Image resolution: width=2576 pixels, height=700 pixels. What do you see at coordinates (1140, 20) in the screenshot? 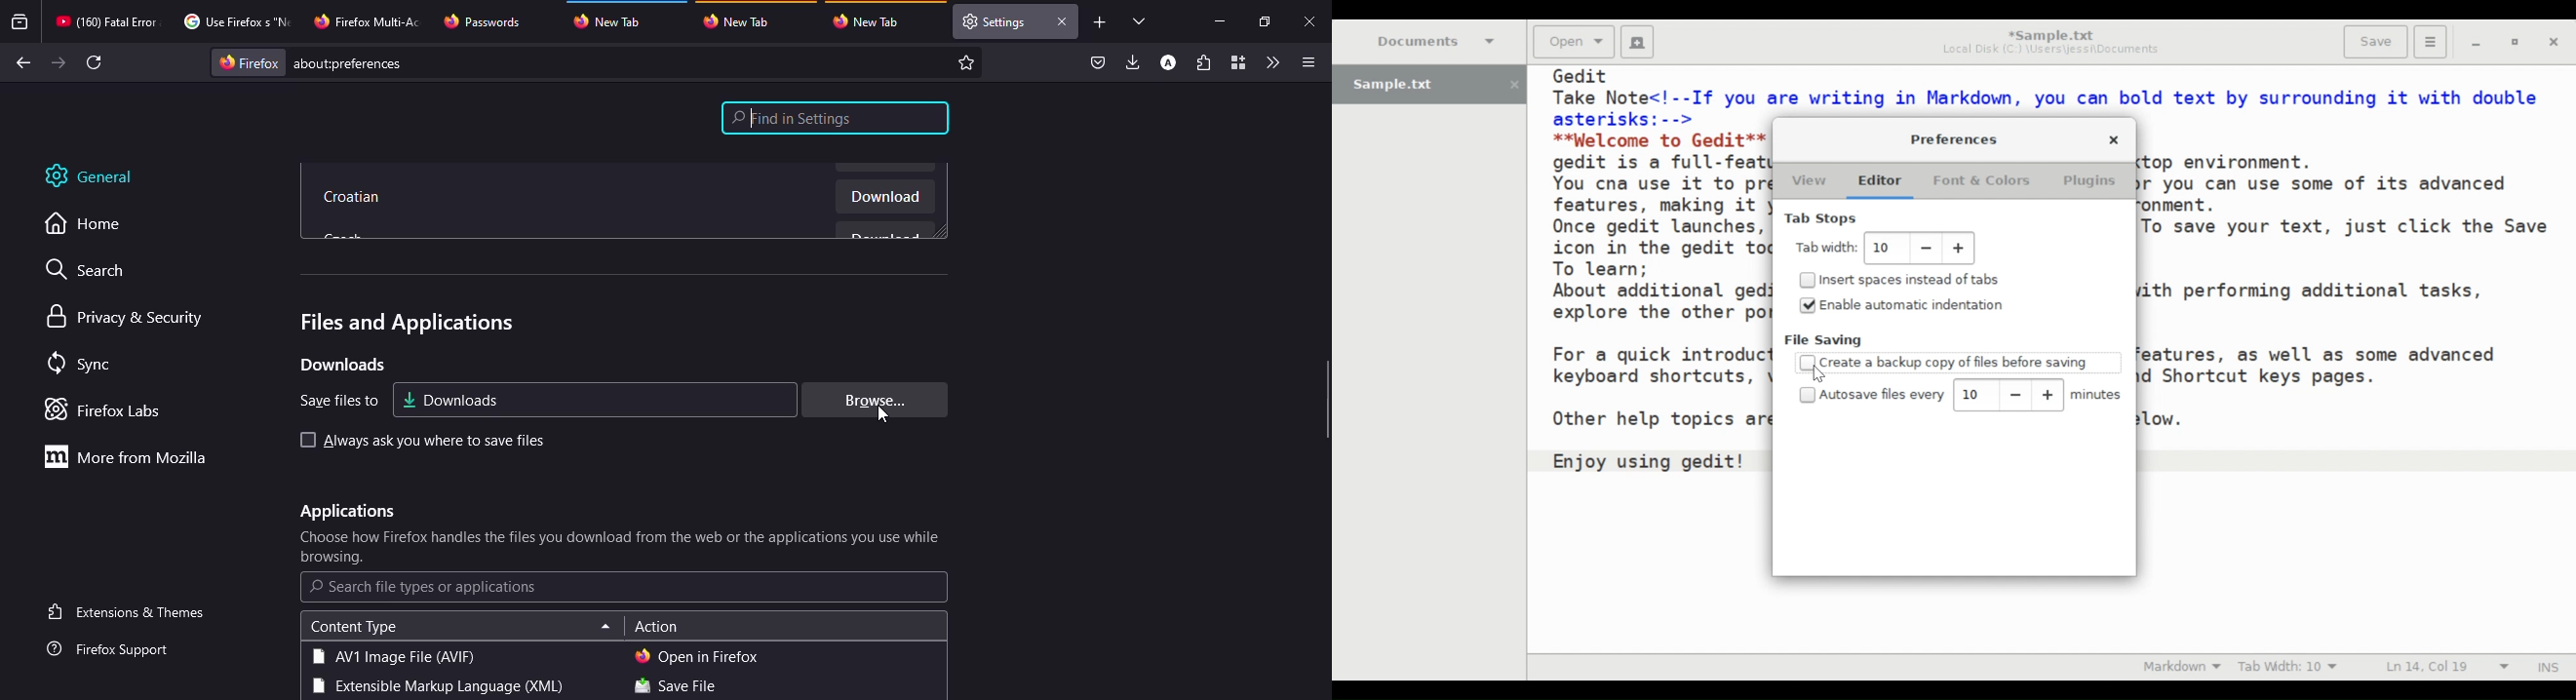
I see `view tab` at bounding box center [1140, 20].